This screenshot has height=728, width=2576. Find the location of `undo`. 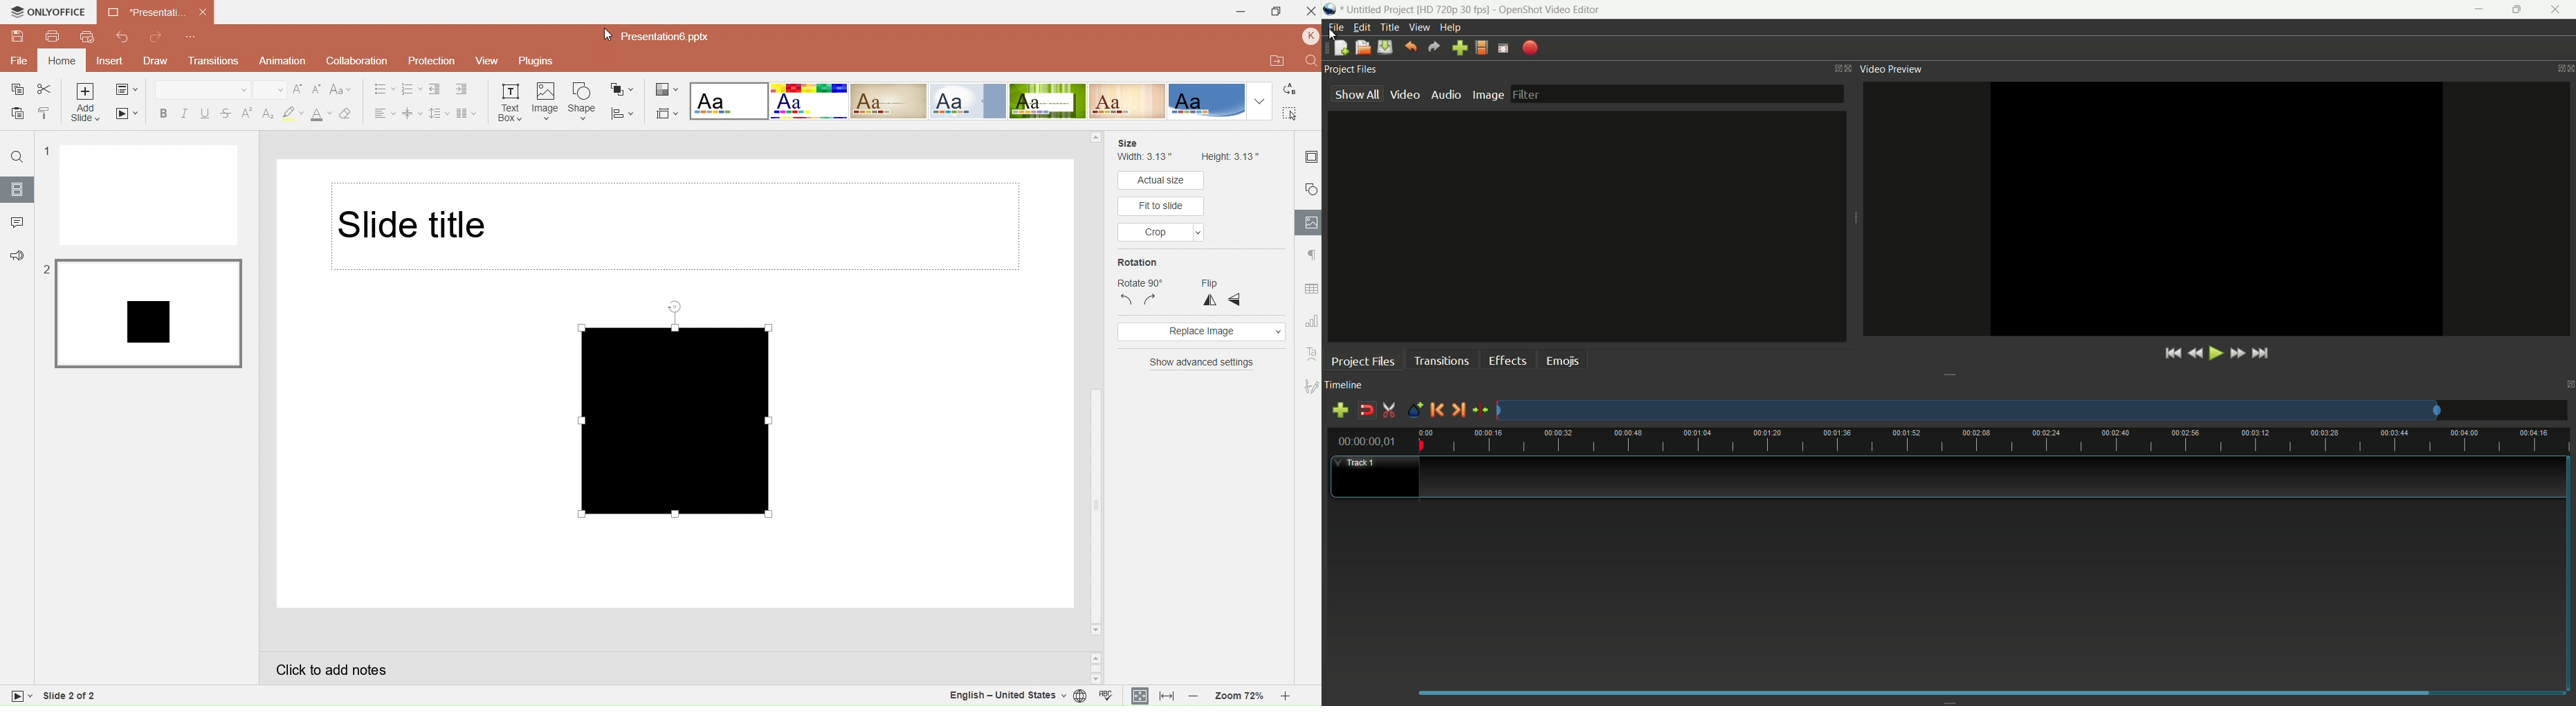

undo is located at coordinates (1412, 46).